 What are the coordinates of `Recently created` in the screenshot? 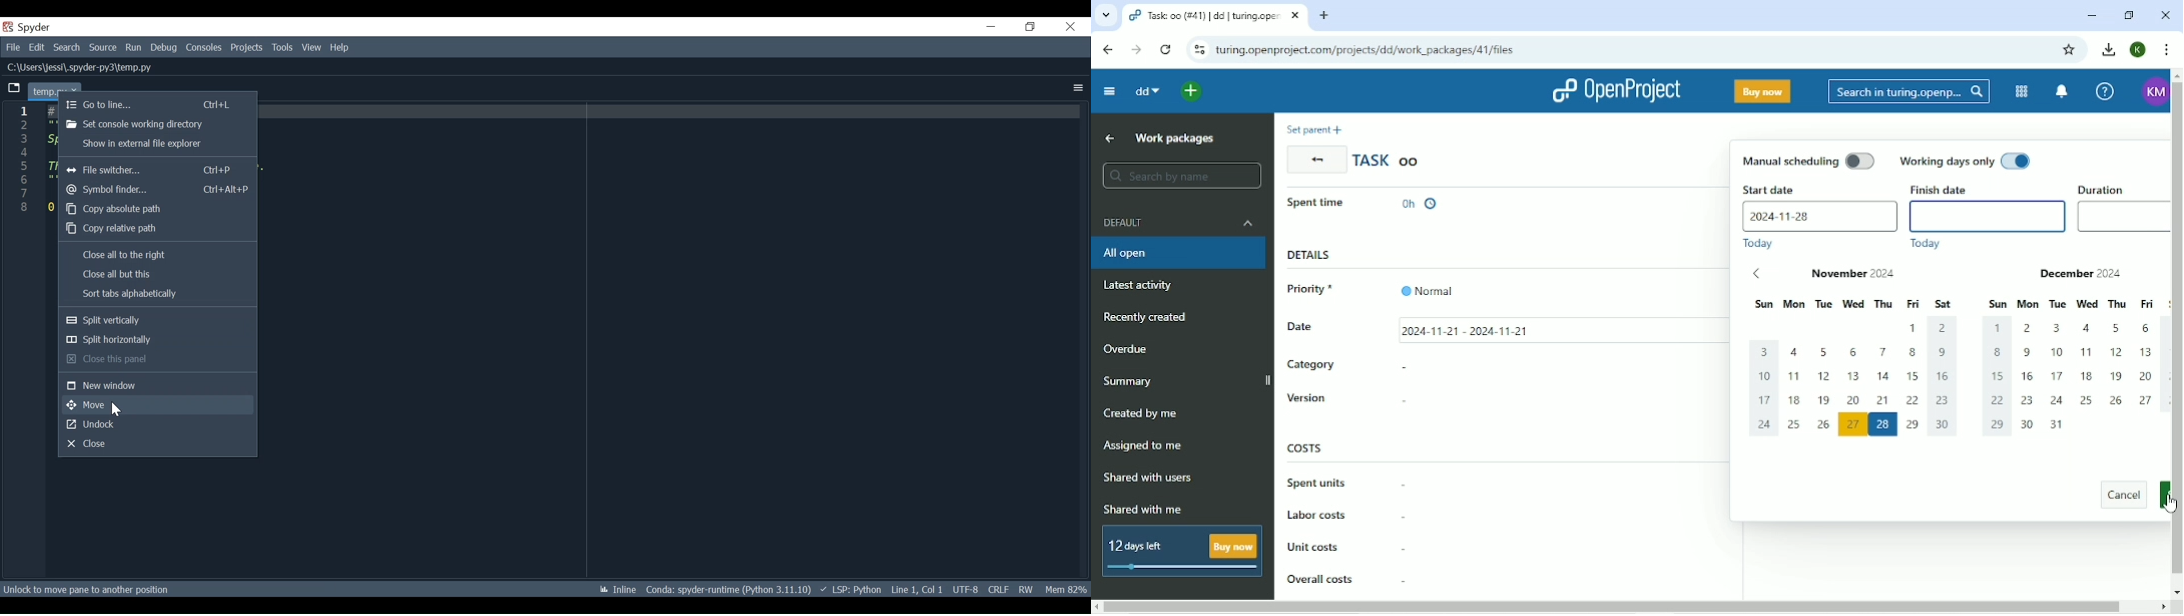 It's located at (1150, 318).